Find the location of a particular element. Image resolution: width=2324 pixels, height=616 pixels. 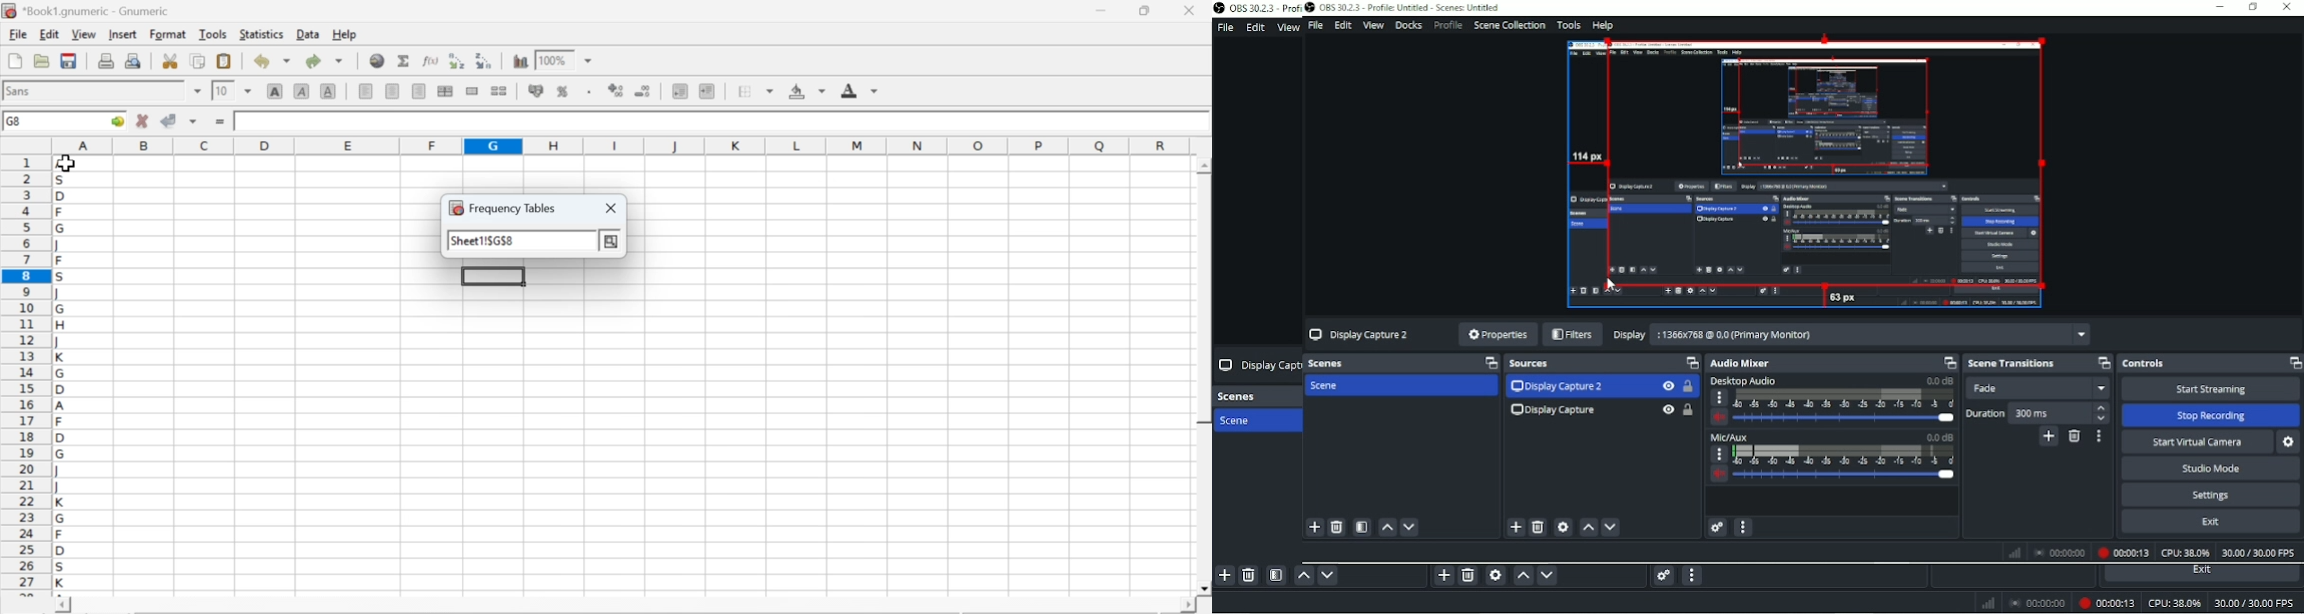

decrease number of decimals displayed is located at coordinates (616, 91).